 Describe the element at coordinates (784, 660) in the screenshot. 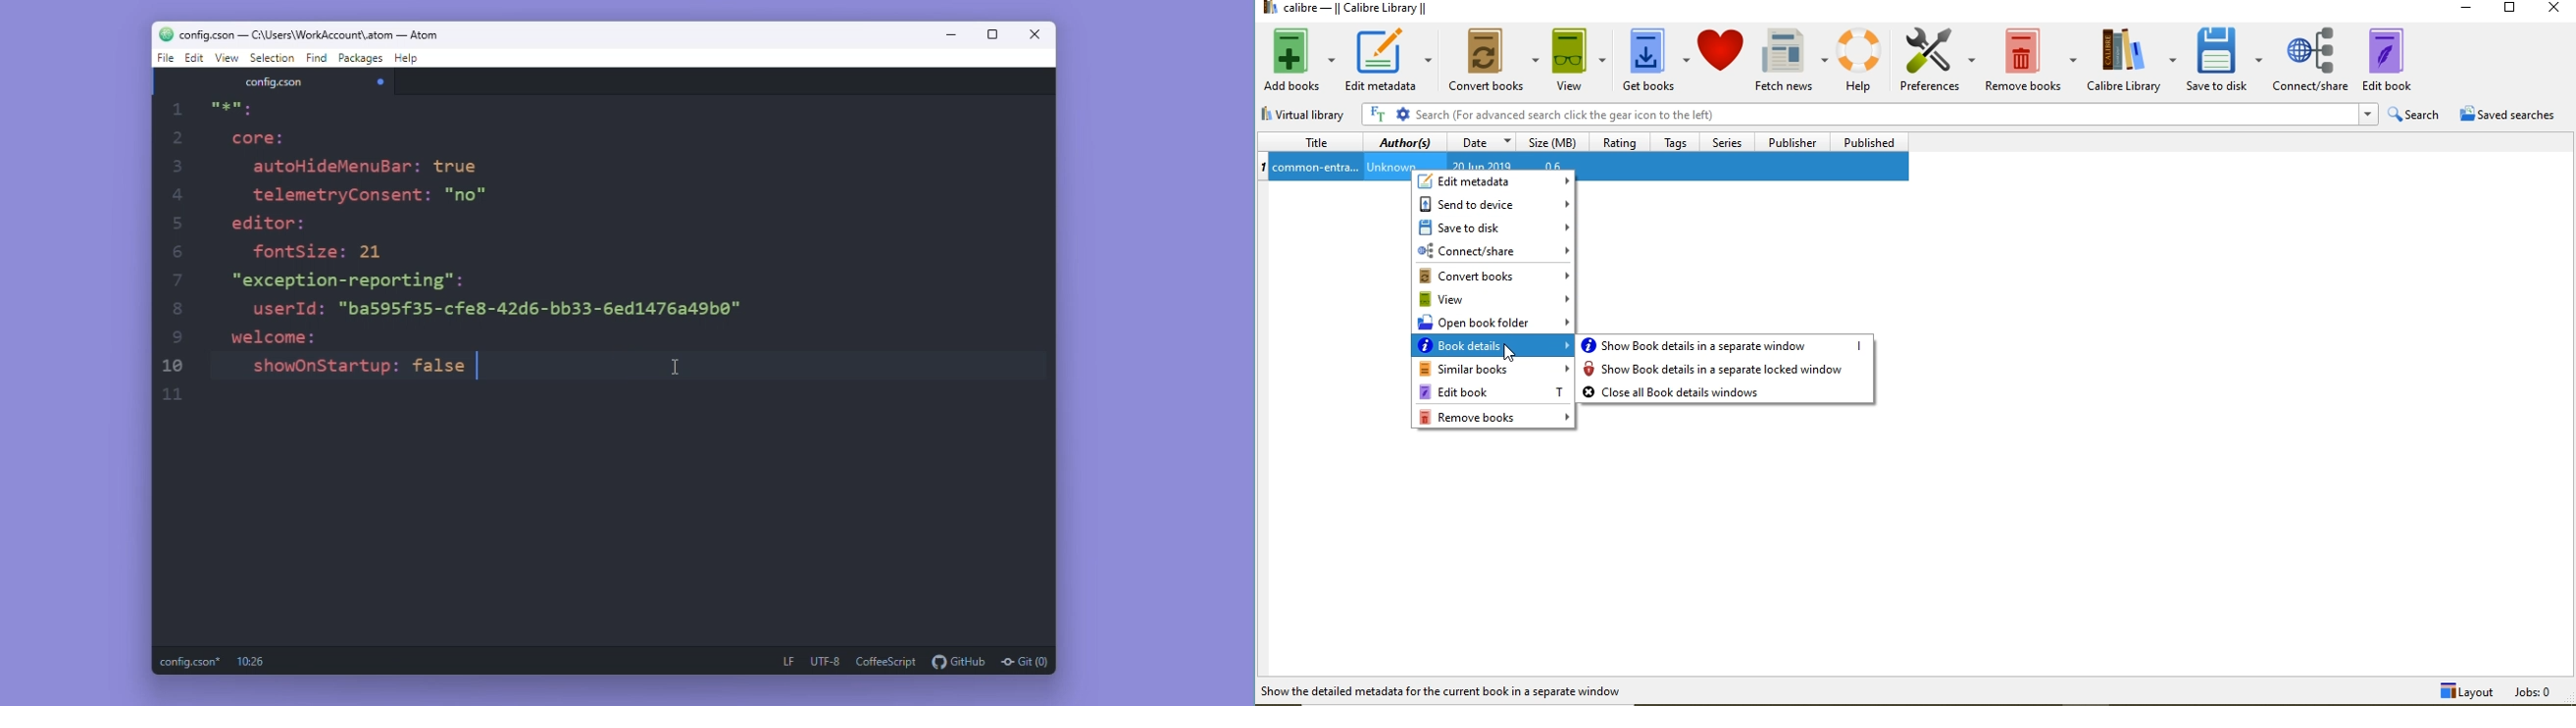

I see `LF` at that location.